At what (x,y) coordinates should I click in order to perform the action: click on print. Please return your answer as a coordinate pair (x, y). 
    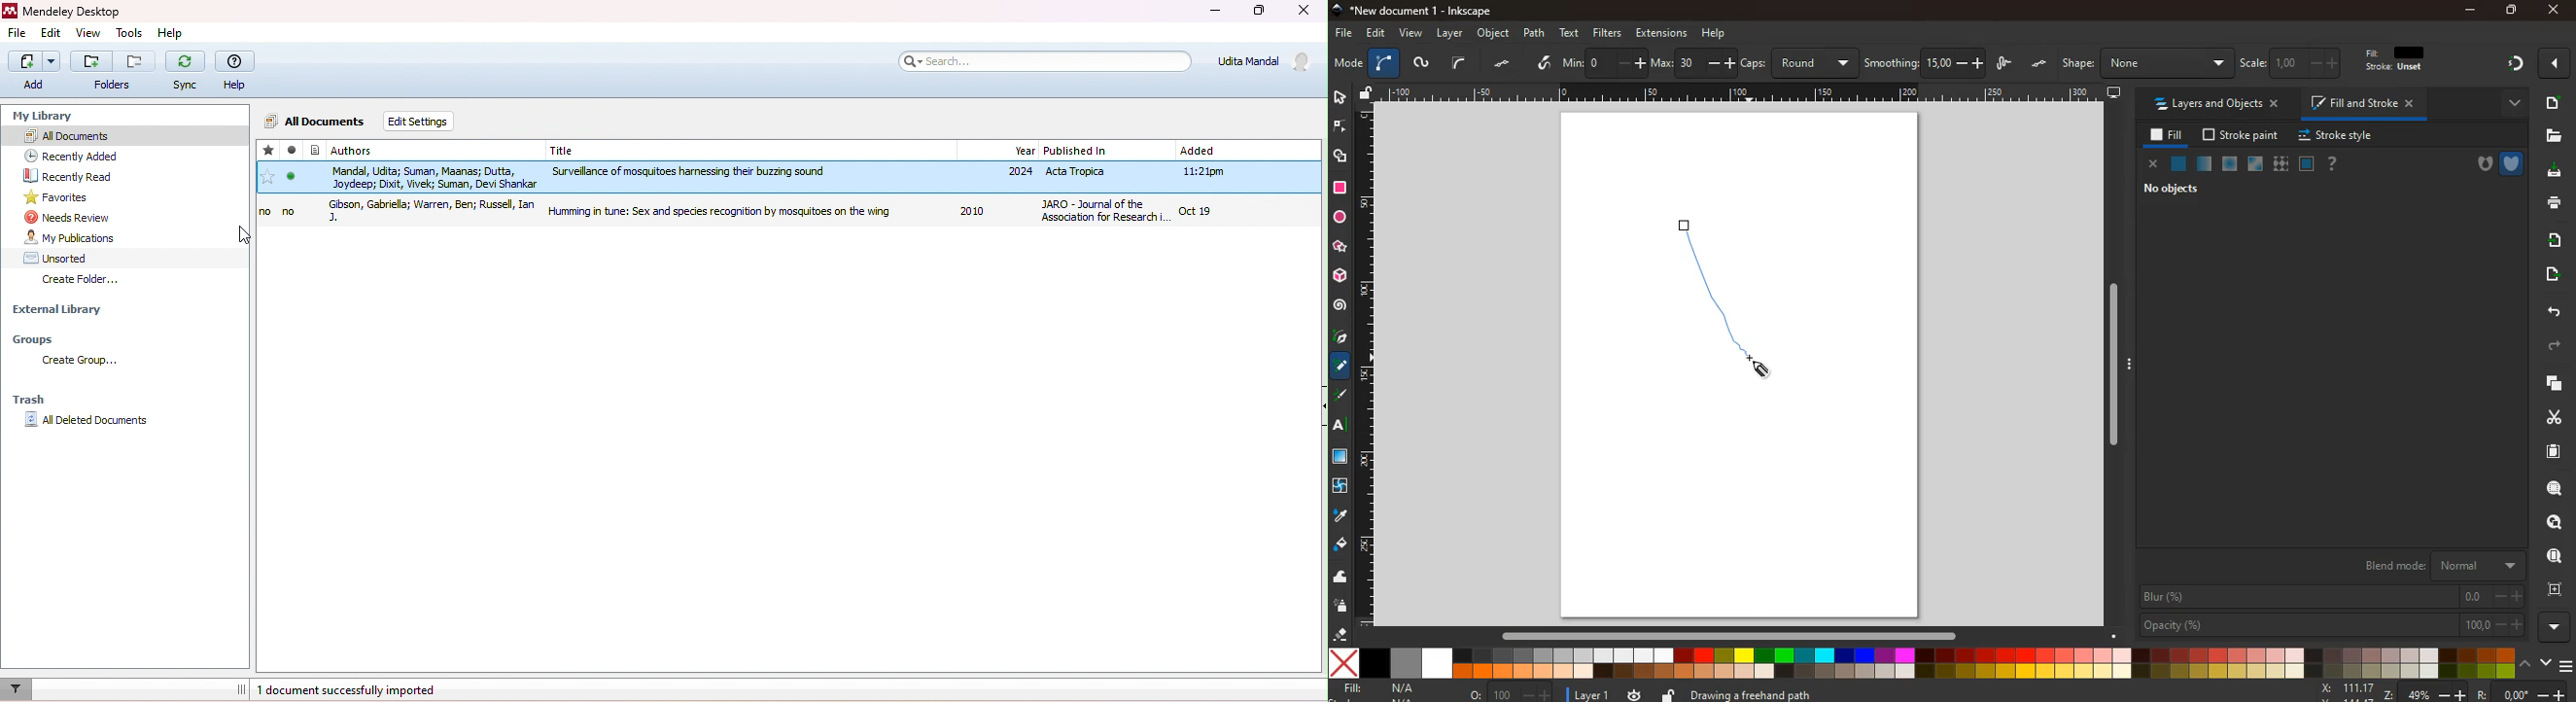
    Looking at the image, I should click on (2551, 202).